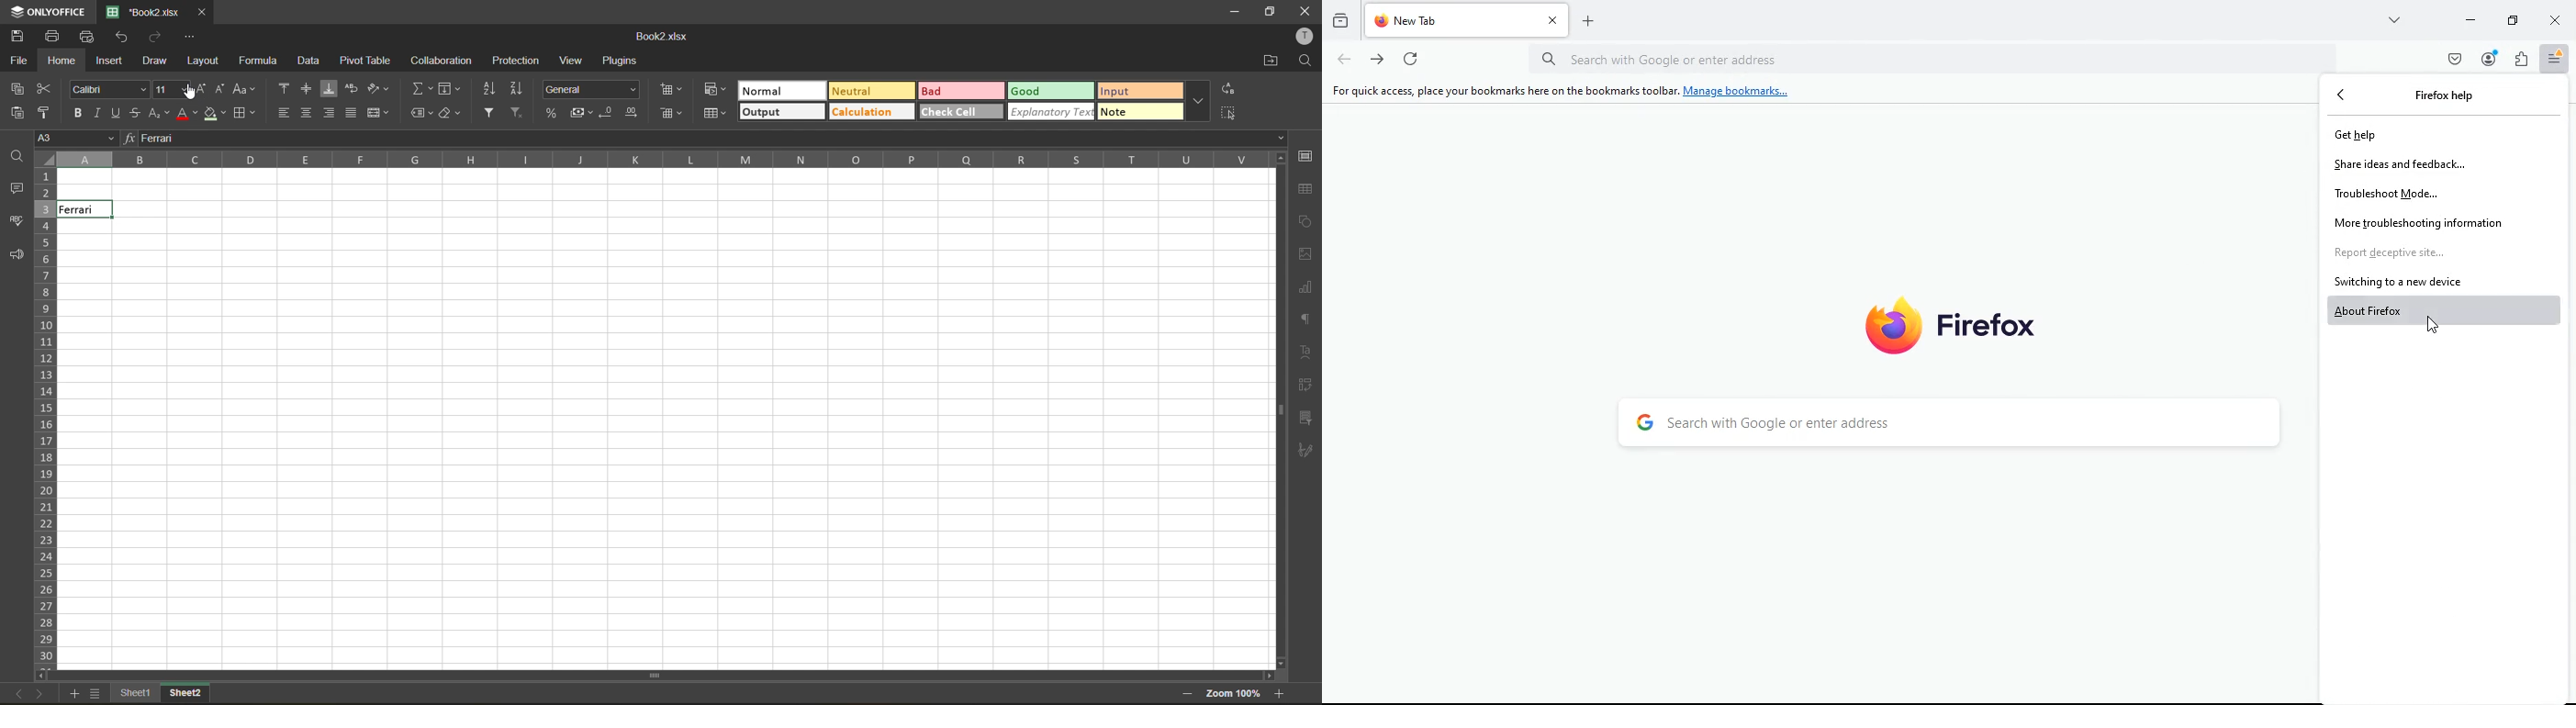 The height and width of the screenshot is (728, 2576). What do you see at coordinates (76, 695) in the screenshot?
I see `add sheet` at bounding box center [76, 695].